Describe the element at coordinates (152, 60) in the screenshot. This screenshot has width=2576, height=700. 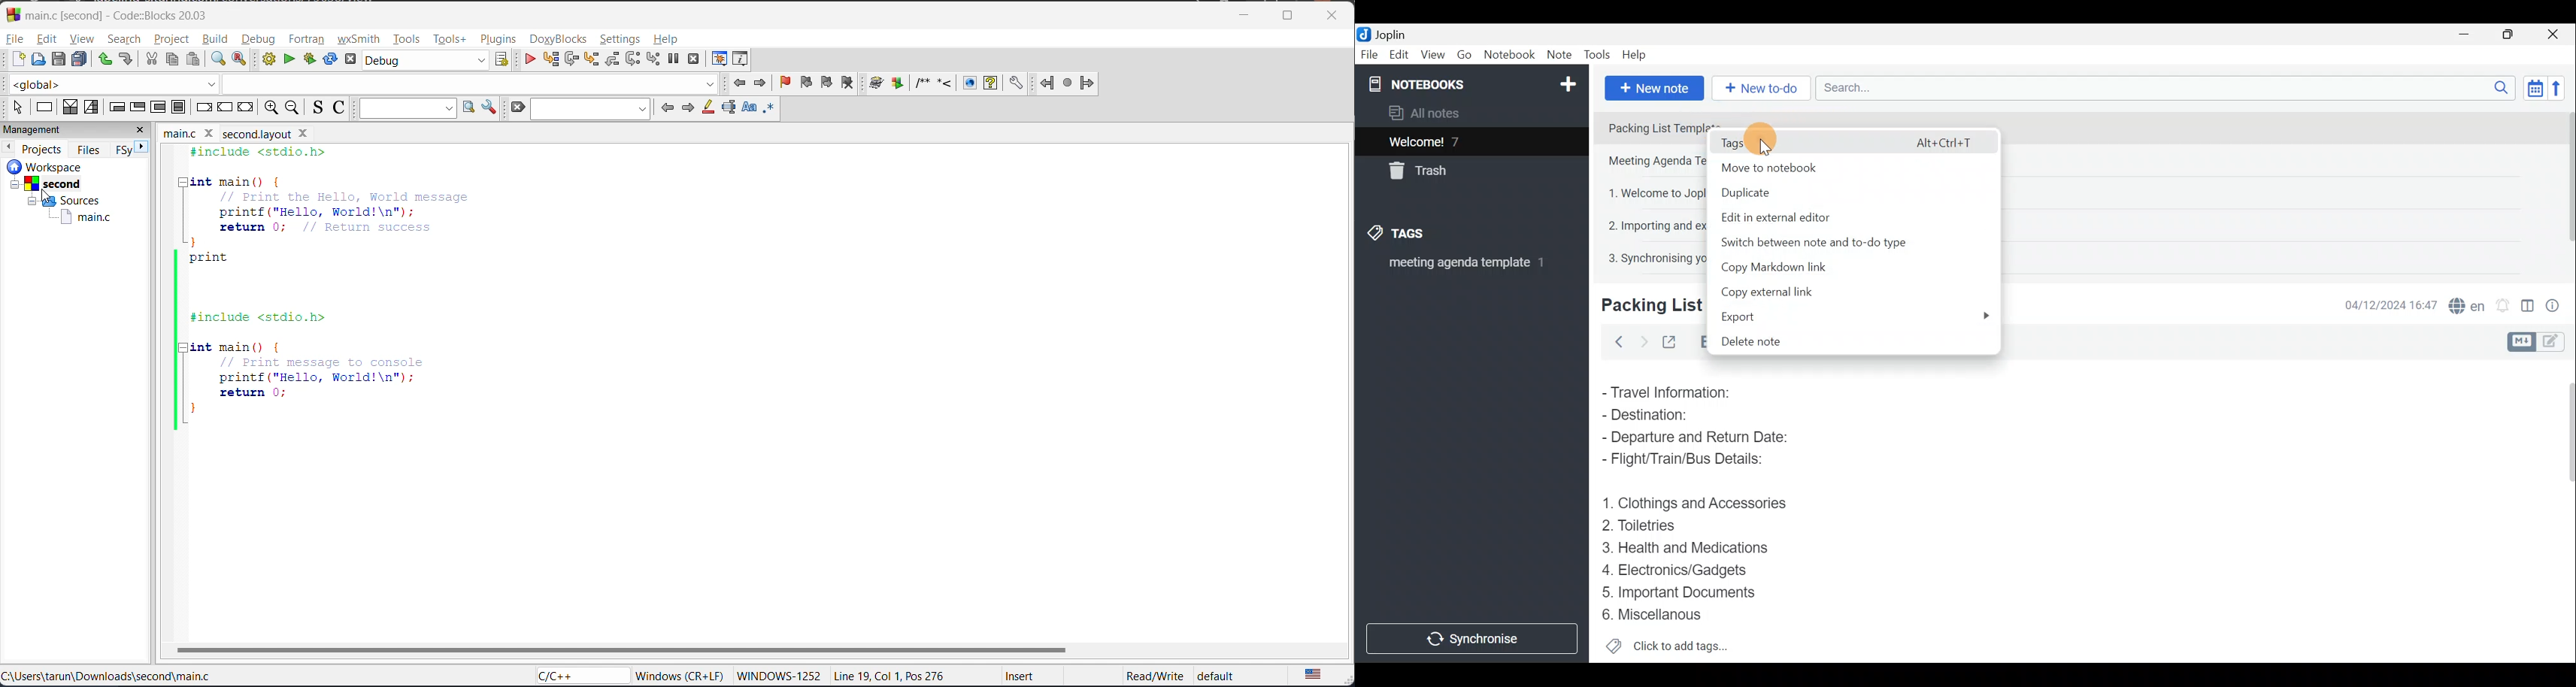
I see `cut` at that location.